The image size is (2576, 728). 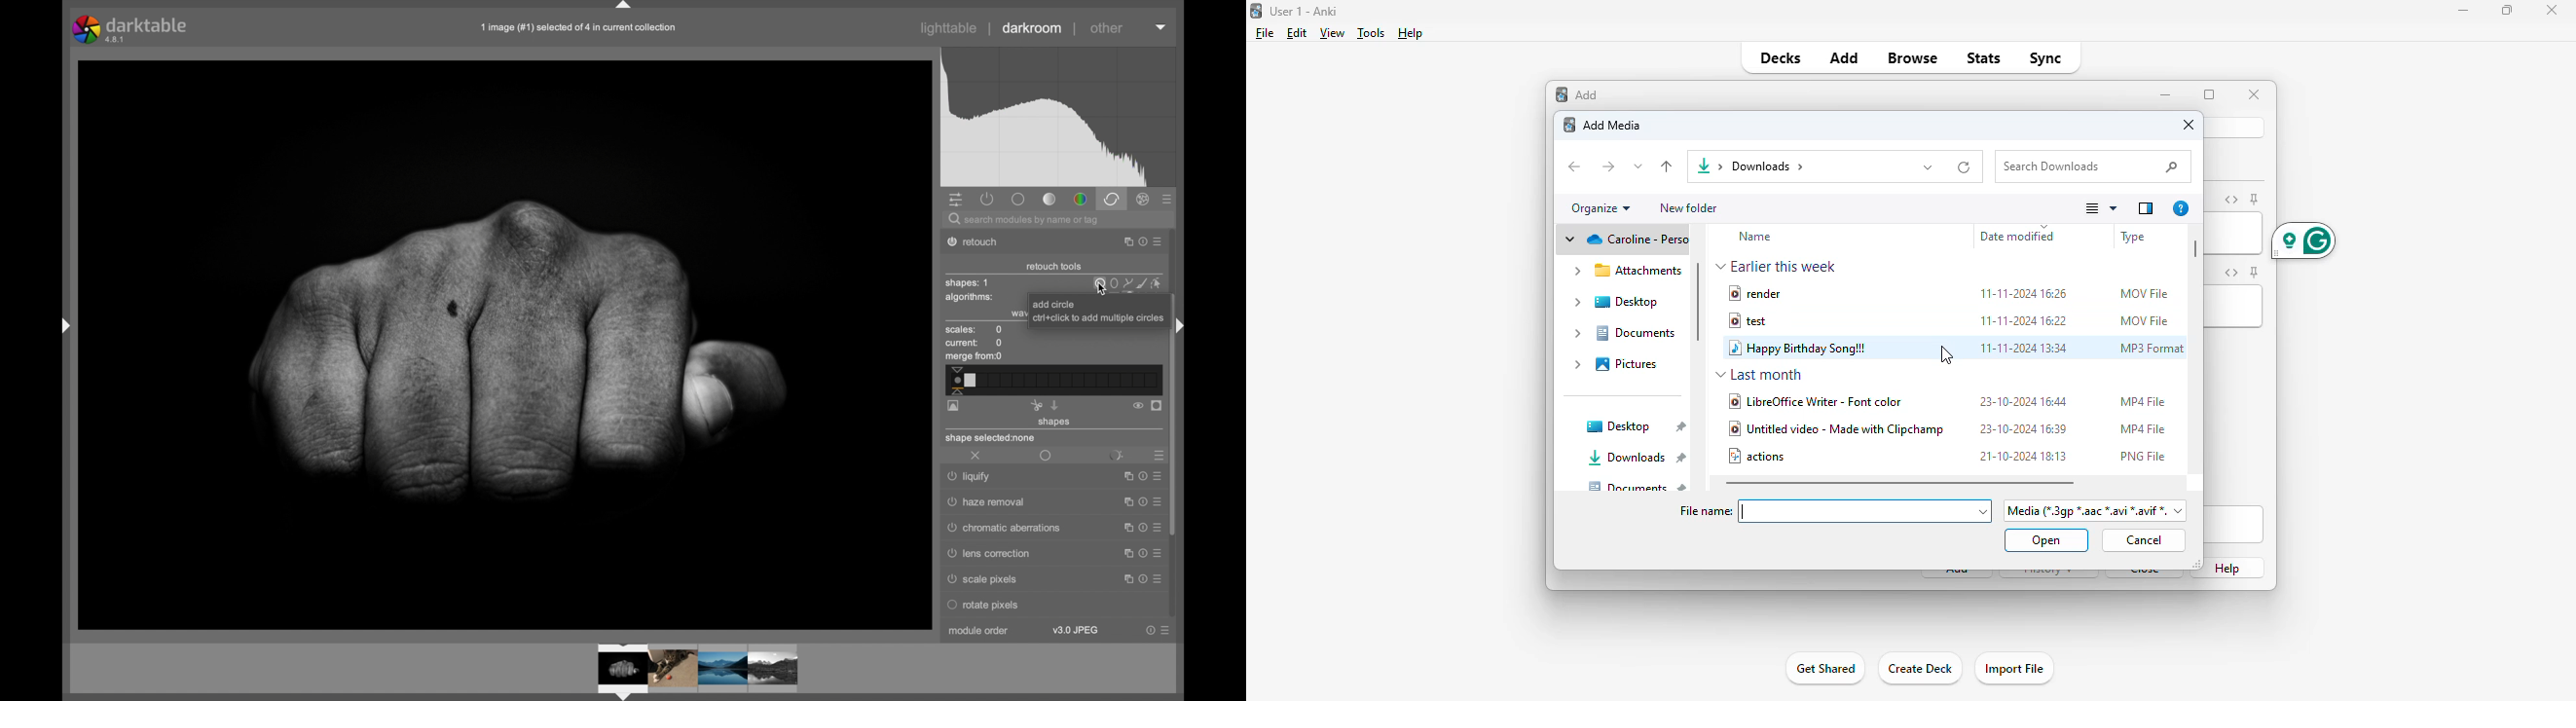 What do you see at coordinates (1687, 207) in the screenshot?
I see `new folder` at bounding box center [1687, 207].